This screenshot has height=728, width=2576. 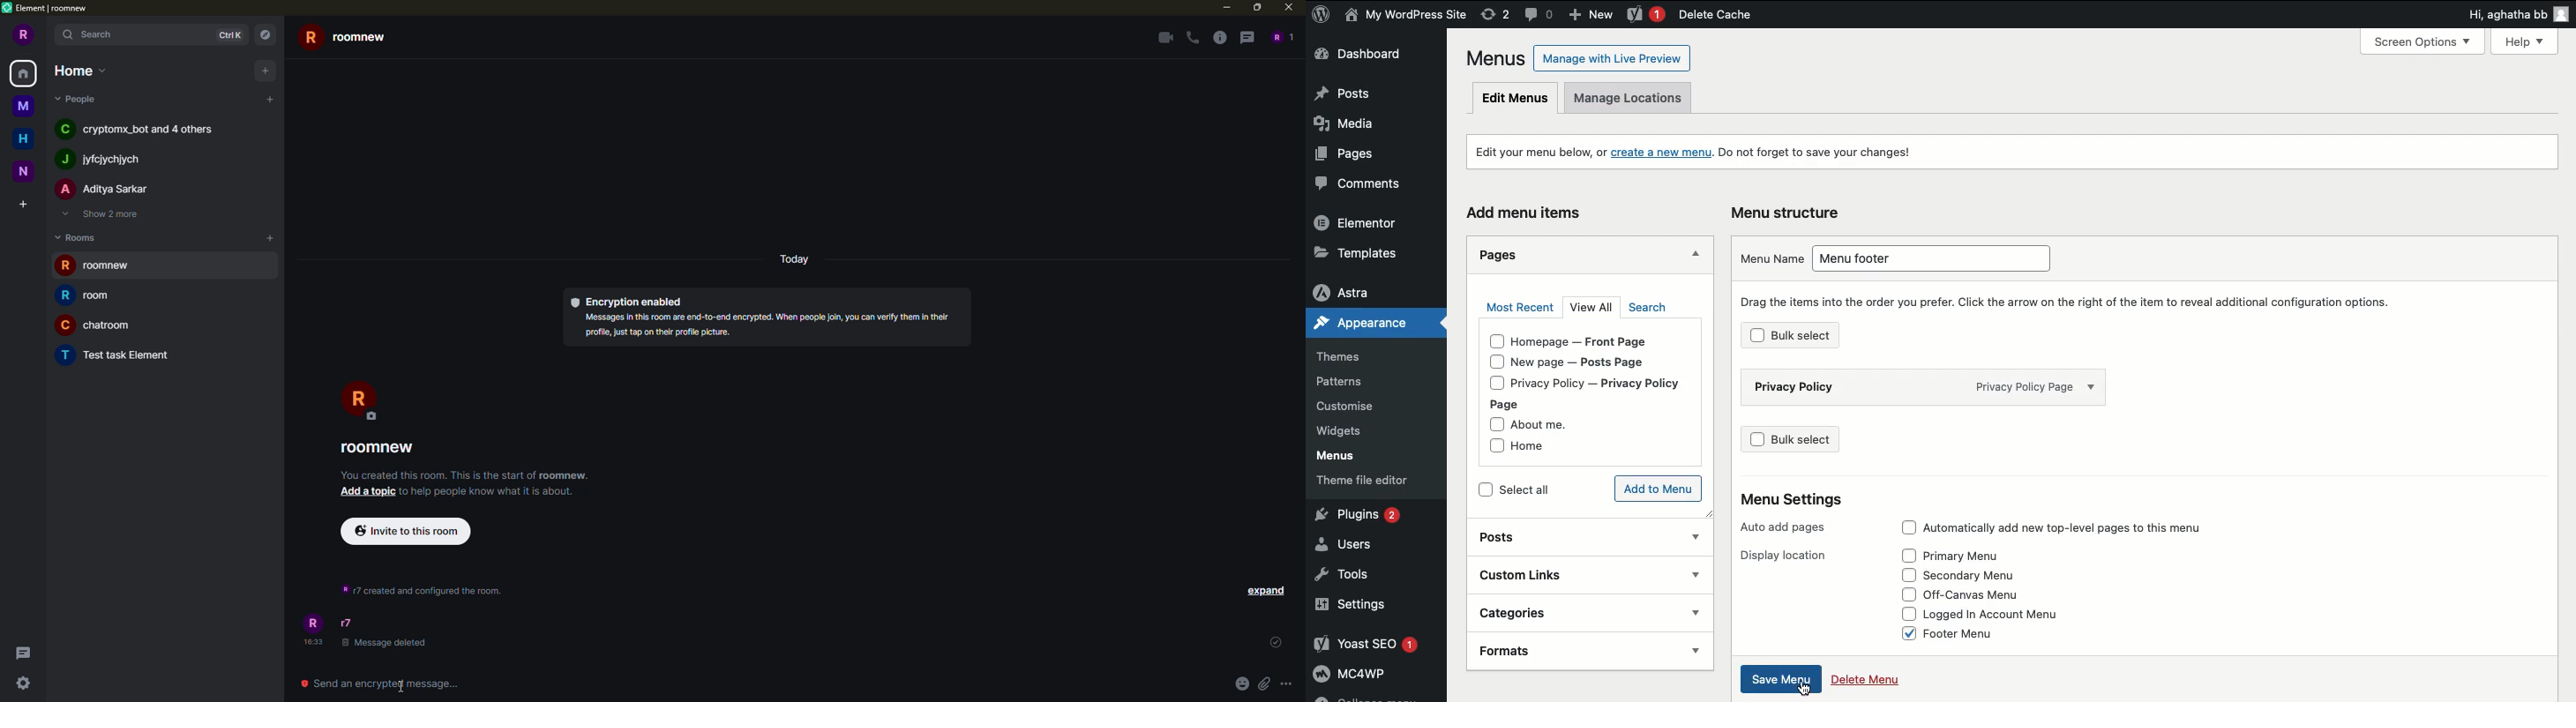 I want to click on checkbox, so click(x=1754, y=338).